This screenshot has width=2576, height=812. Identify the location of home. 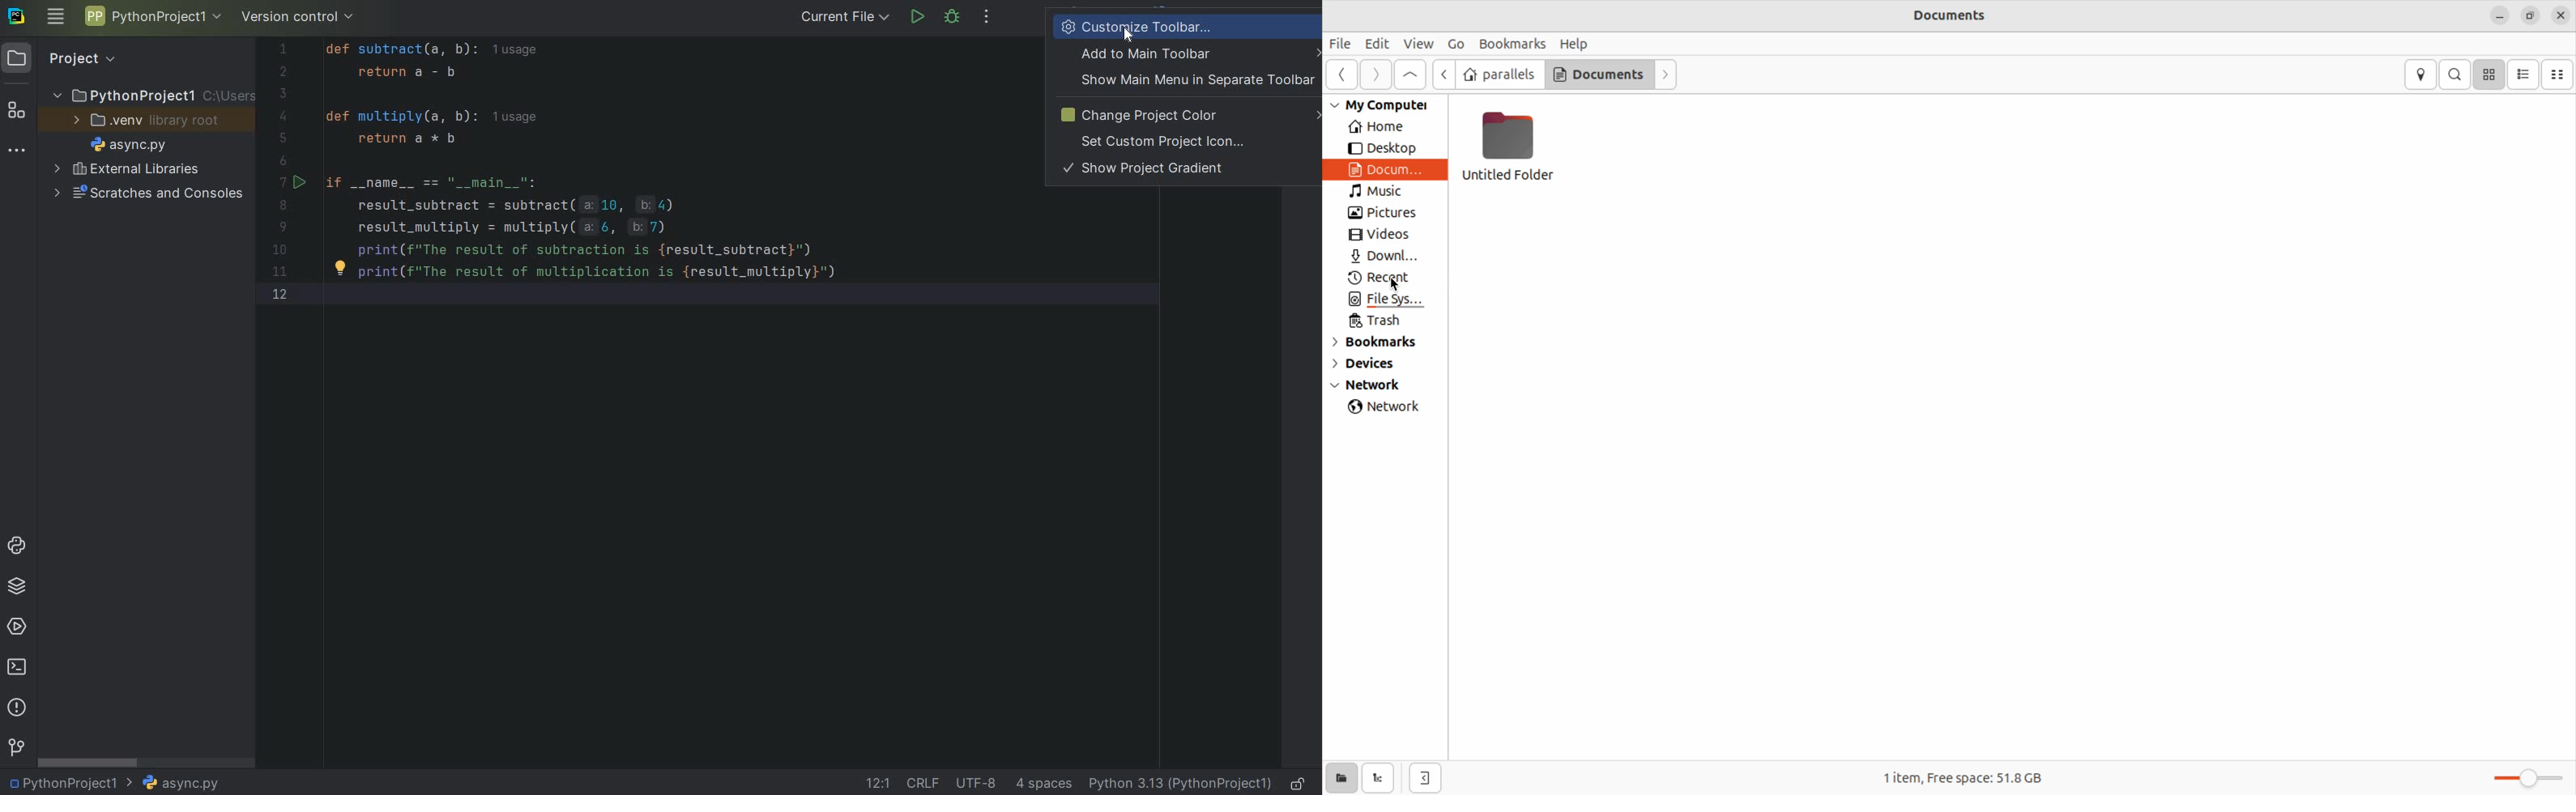
(1384, 126).